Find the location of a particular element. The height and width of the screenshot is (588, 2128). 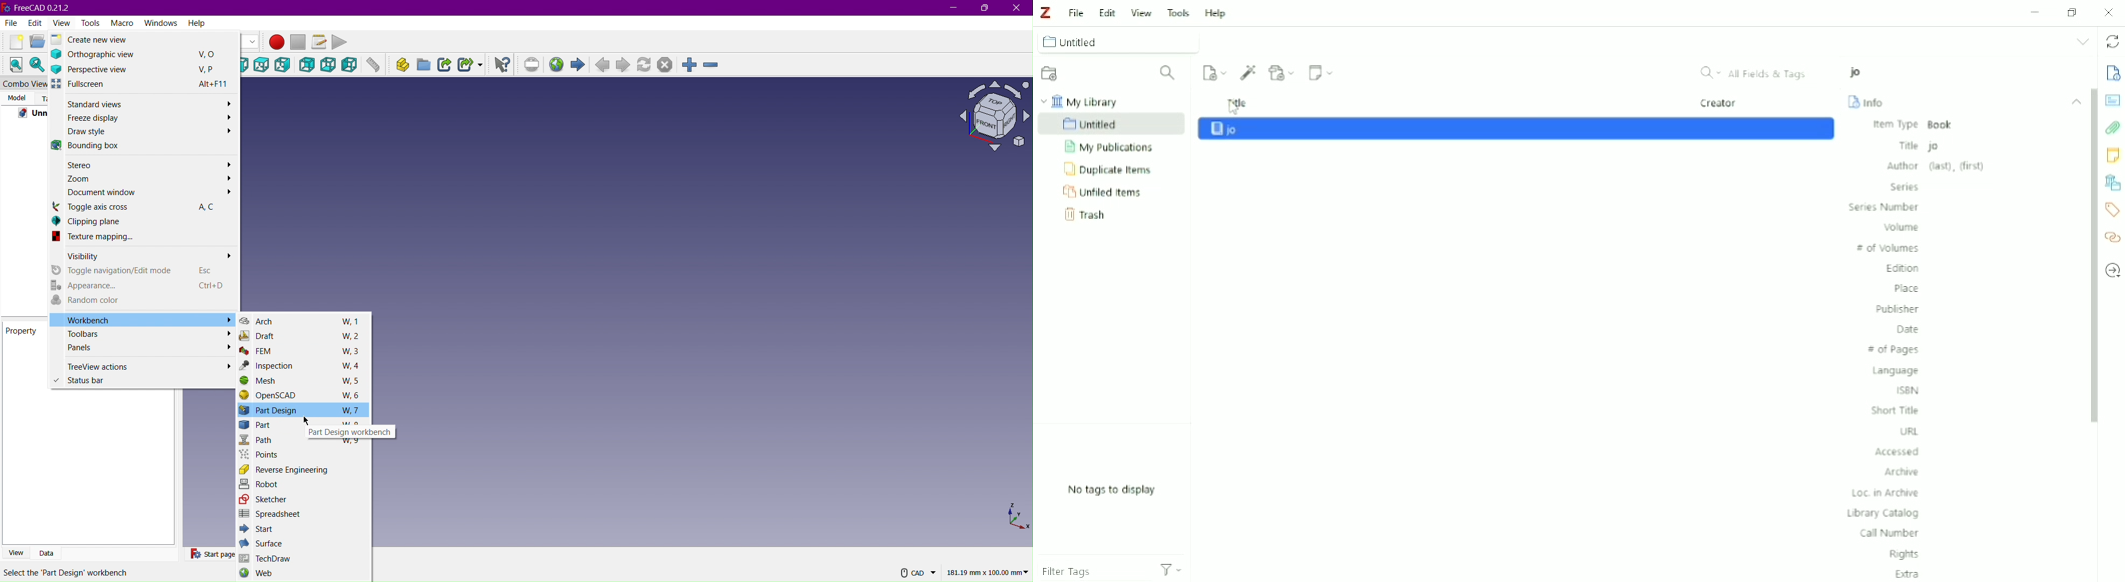

Fit Selection is located at coordinates (36, 65).